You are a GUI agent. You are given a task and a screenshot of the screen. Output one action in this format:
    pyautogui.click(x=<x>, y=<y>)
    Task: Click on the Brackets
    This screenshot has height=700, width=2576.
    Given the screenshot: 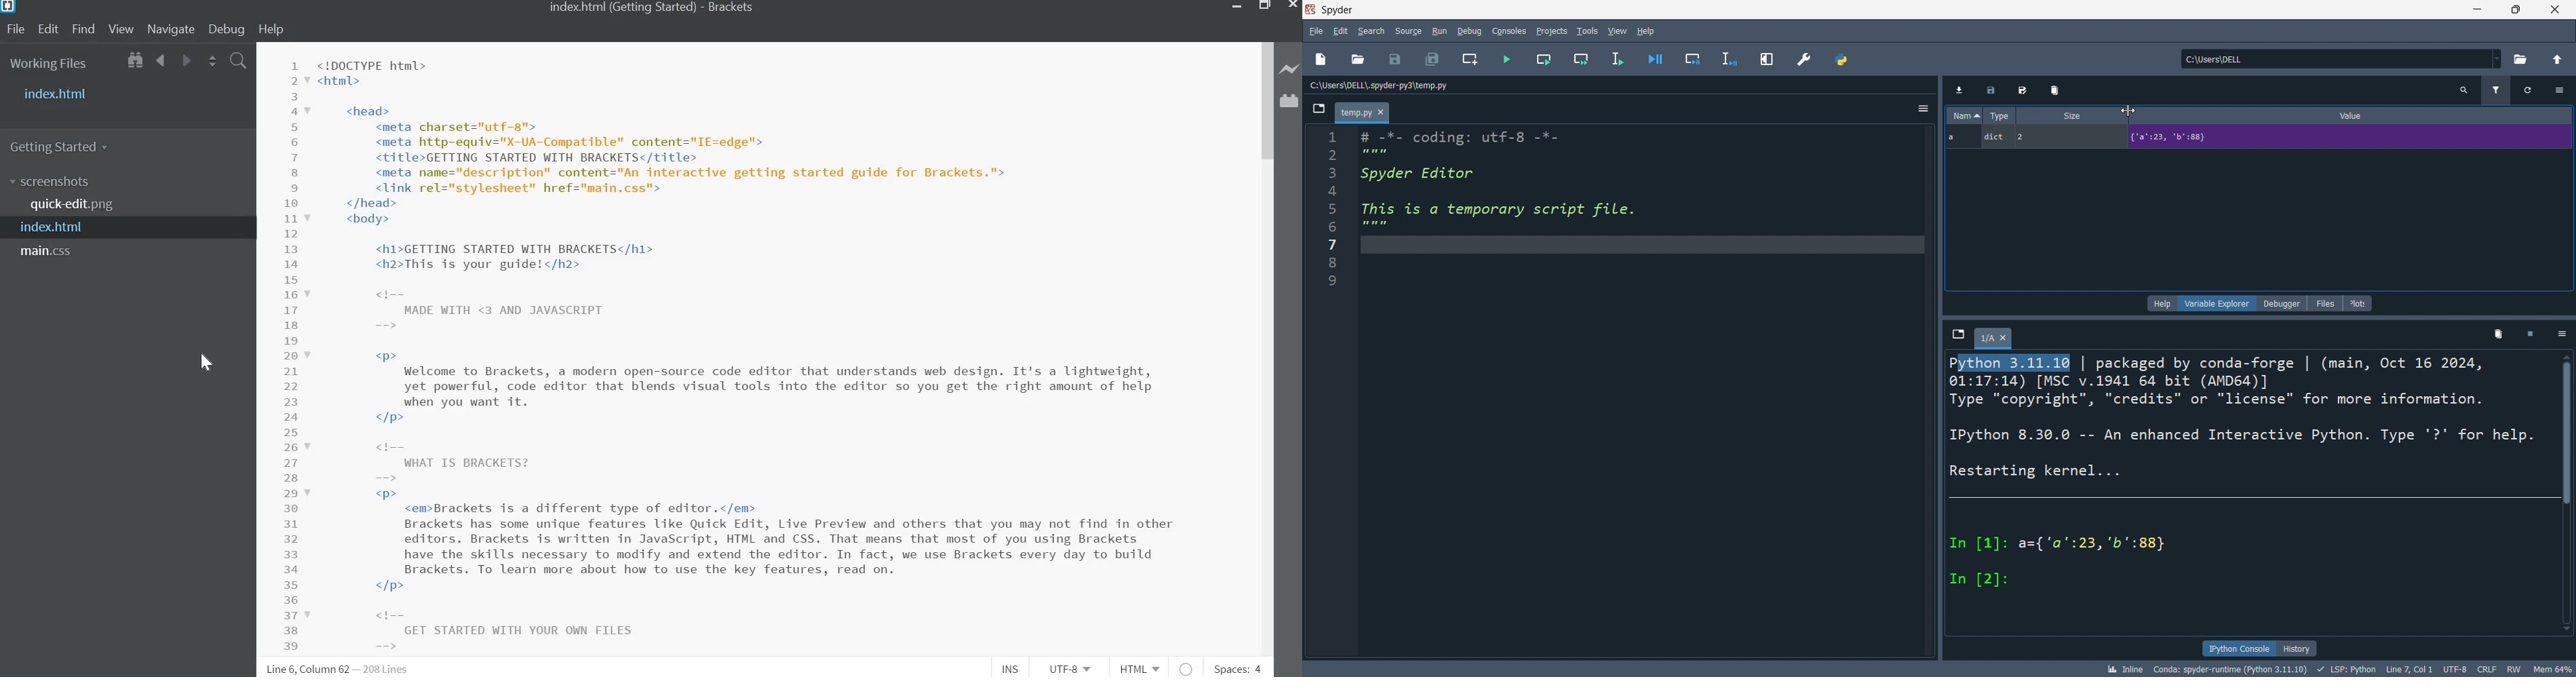 What is the action you would take?
    pyautogui.click(x=734, y=9)
    